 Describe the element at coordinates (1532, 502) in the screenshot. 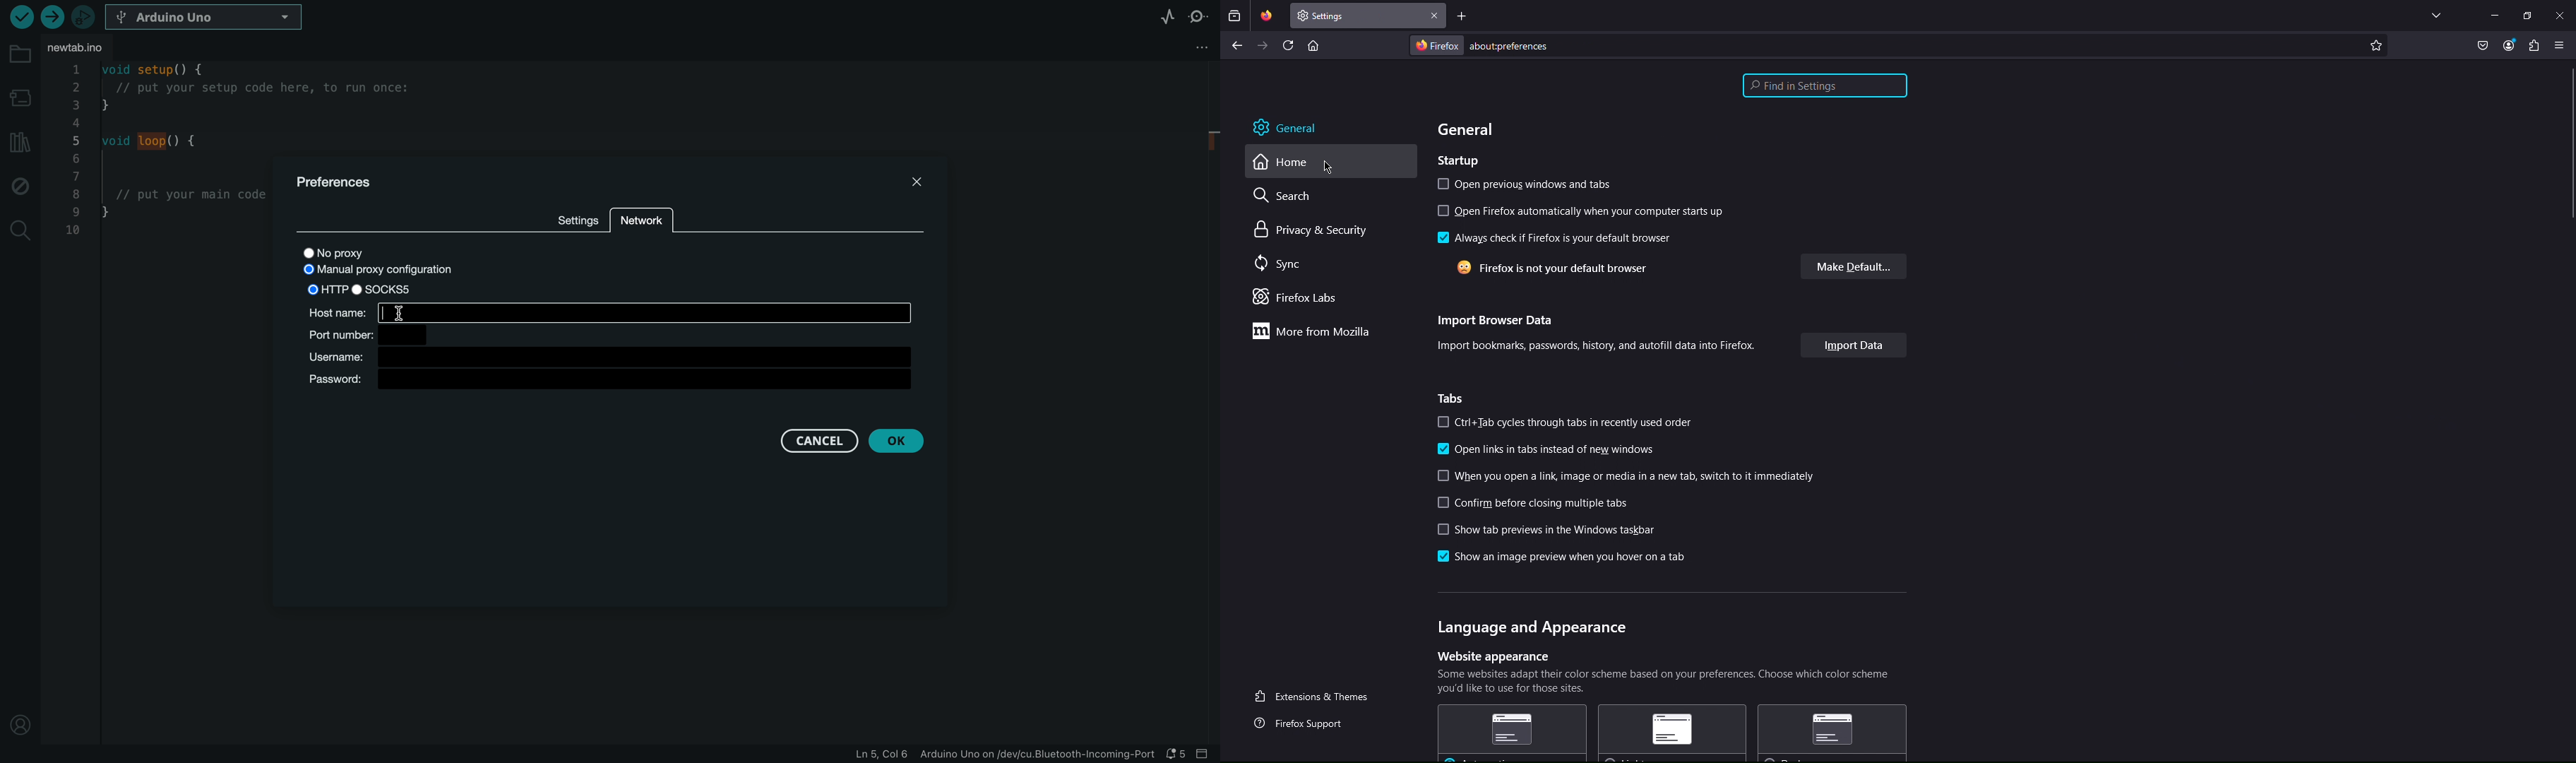

I see `Confirm before closing multiple tabs` at that location.